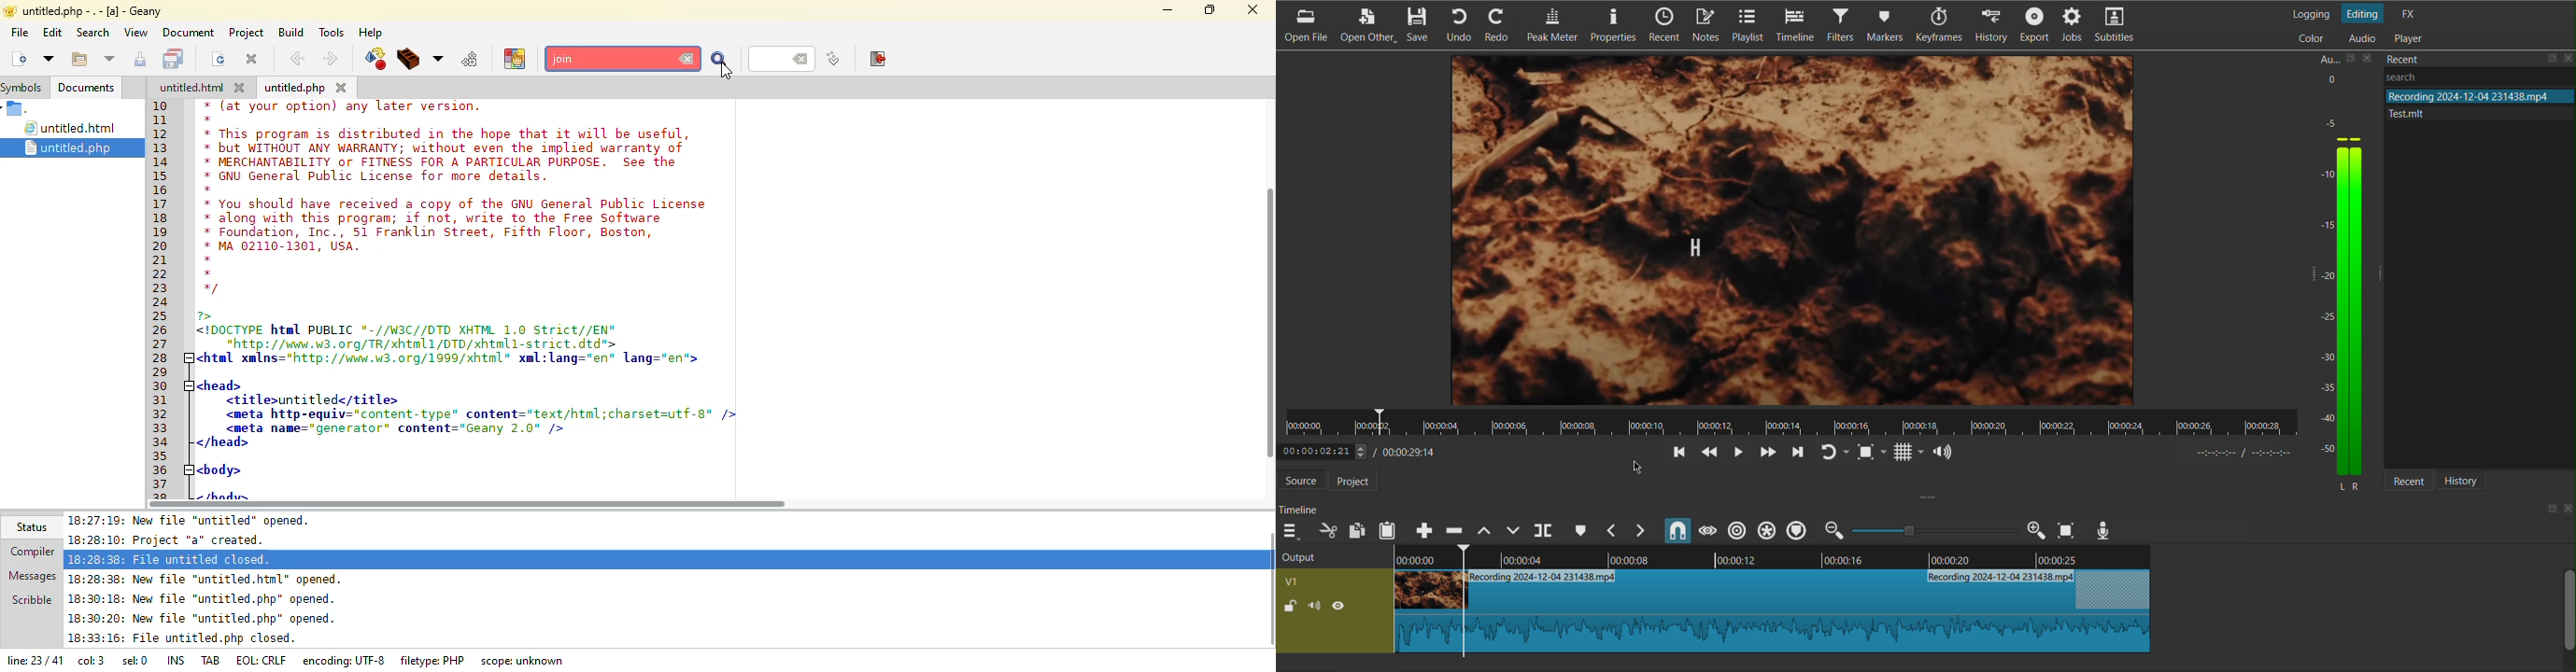  What do you see at coordinates (1272, 315) in the screenshot?
I see `scroll bar` at bounding box center [1272, 315].